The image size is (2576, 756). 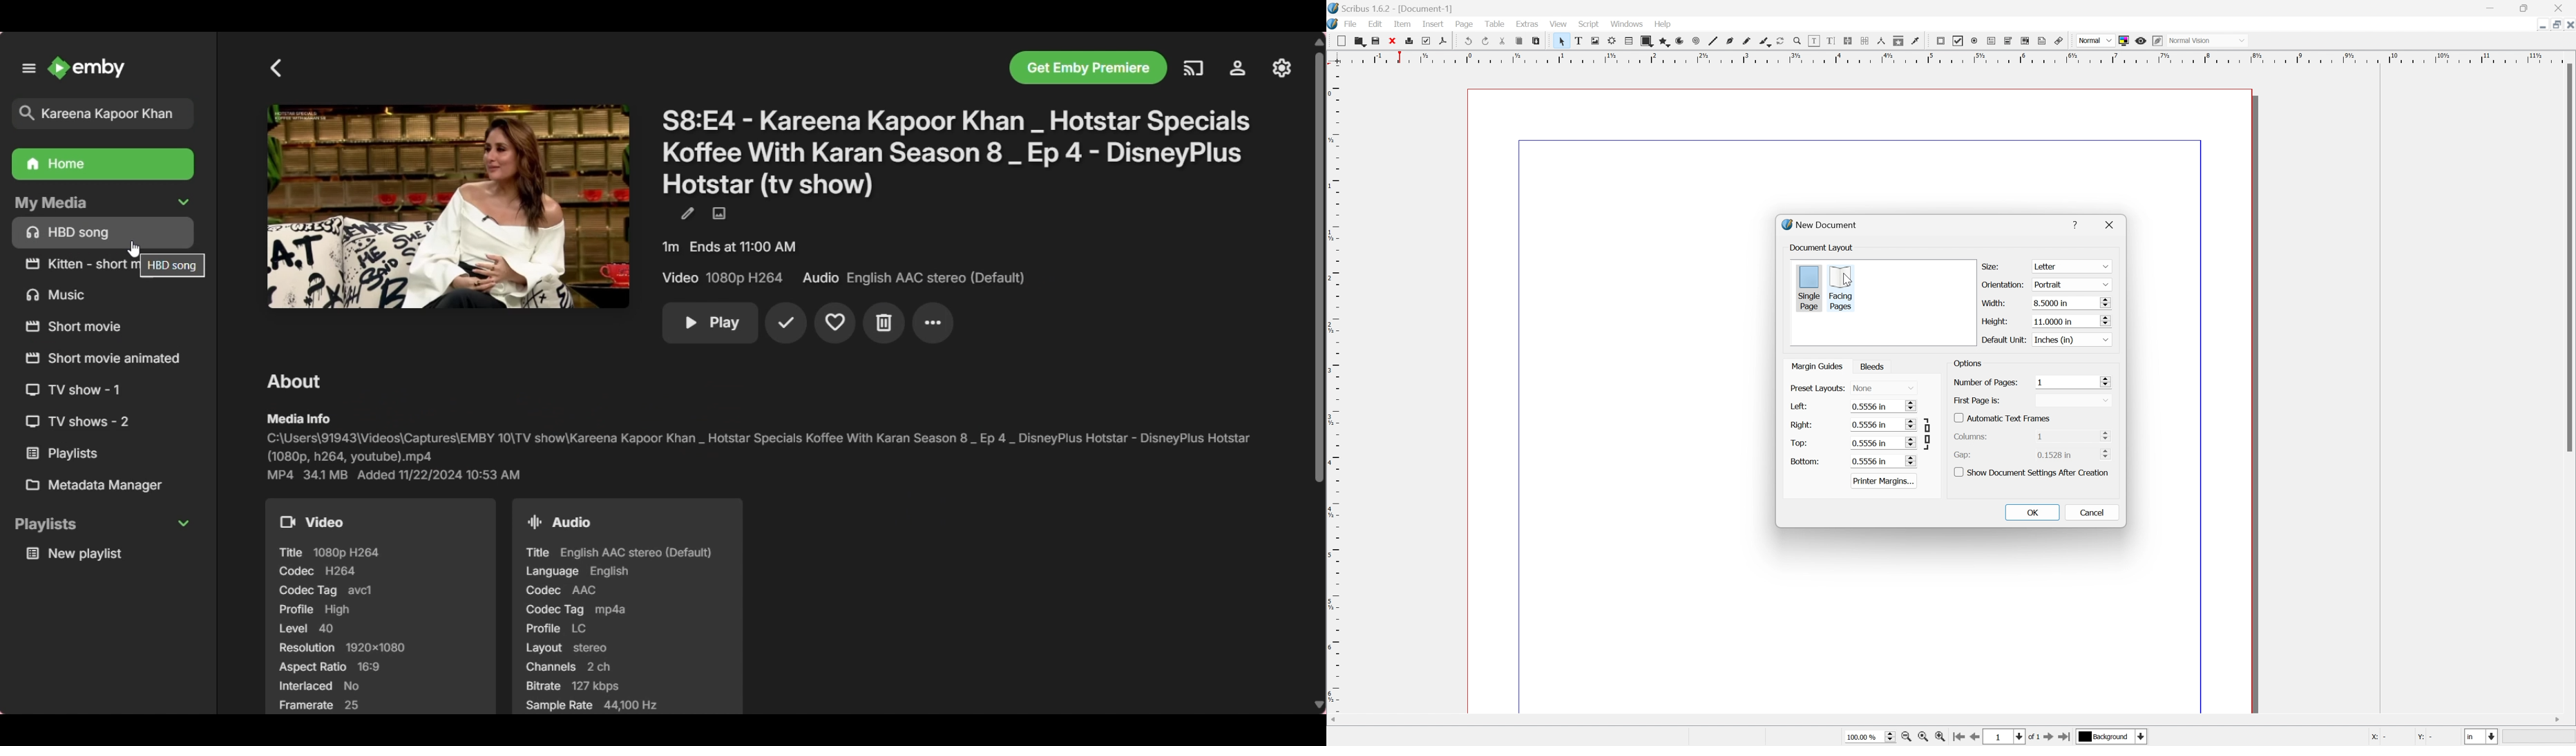 What do you see at coordinates (2076, 456) in the screenshot?
I see `0.1528 in` at bounding box center [2076, 456].